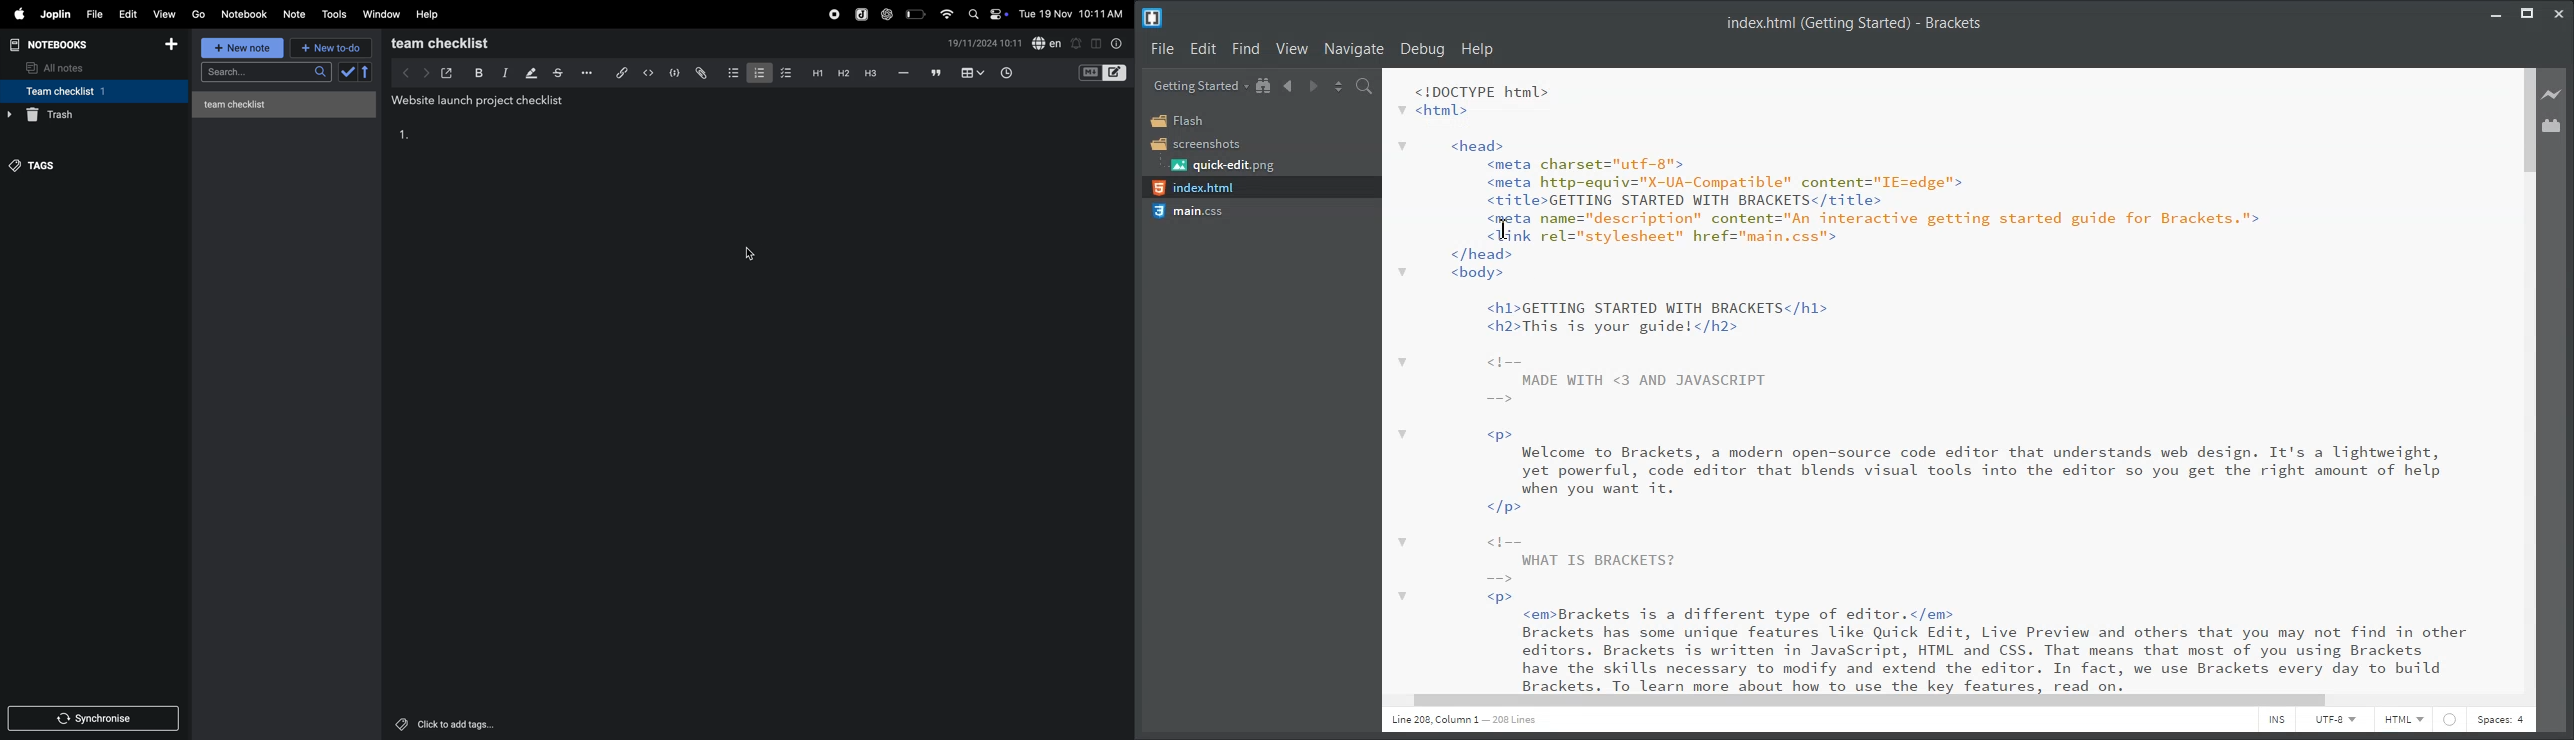 The height and width of the screenshot is (756, 2576). I want to click on notebooks, so click(54, 43).